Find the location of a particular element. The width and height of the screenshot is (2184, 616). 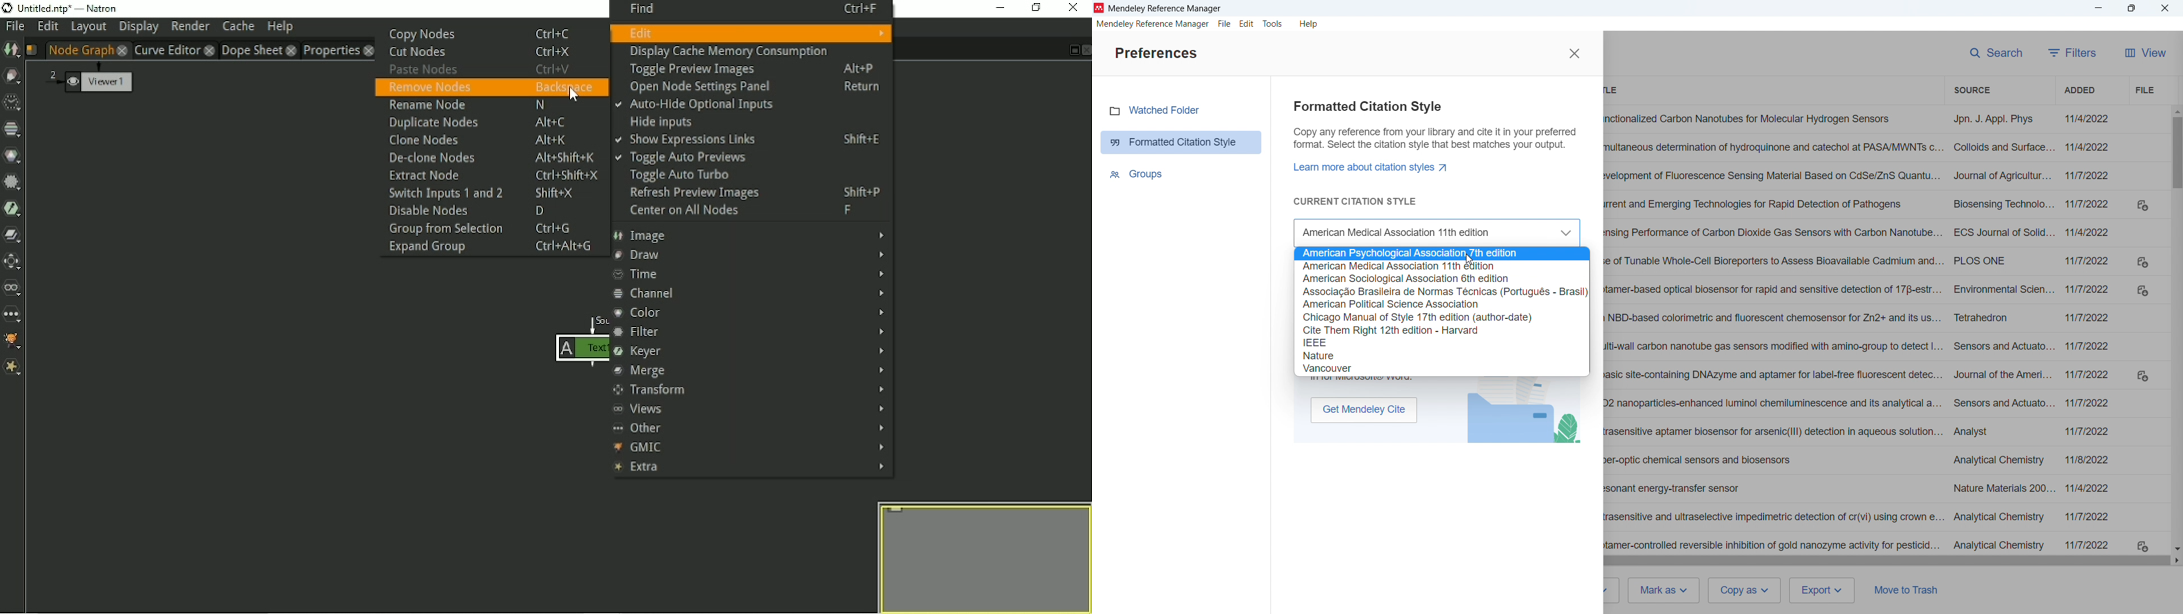

get microsoft Word add on is located at coordinates (1364, 410).